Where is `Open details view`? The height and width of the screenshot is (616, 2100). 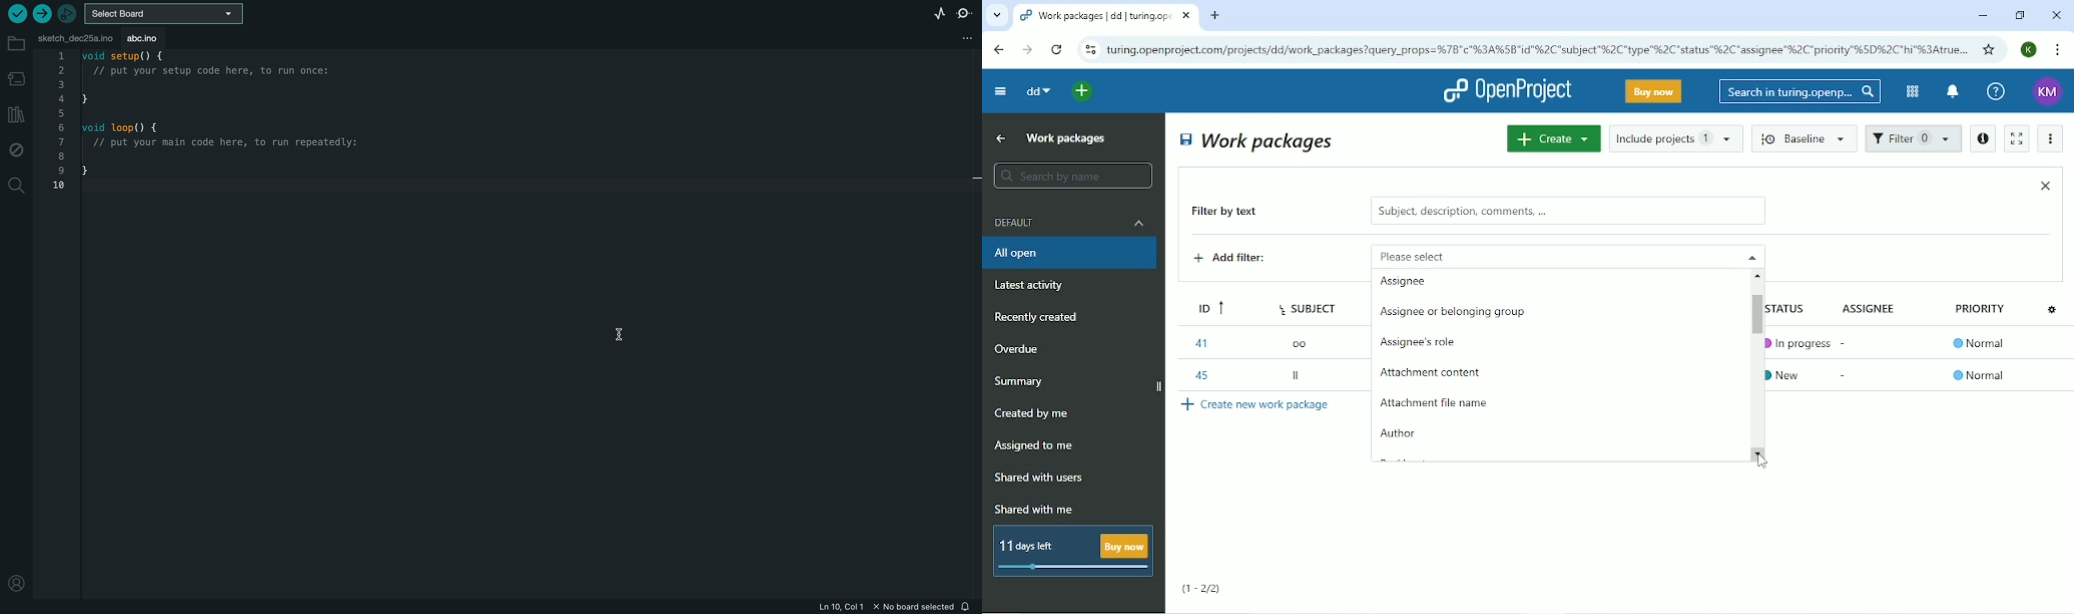
Open details view is located at coordinates (1982, 139).